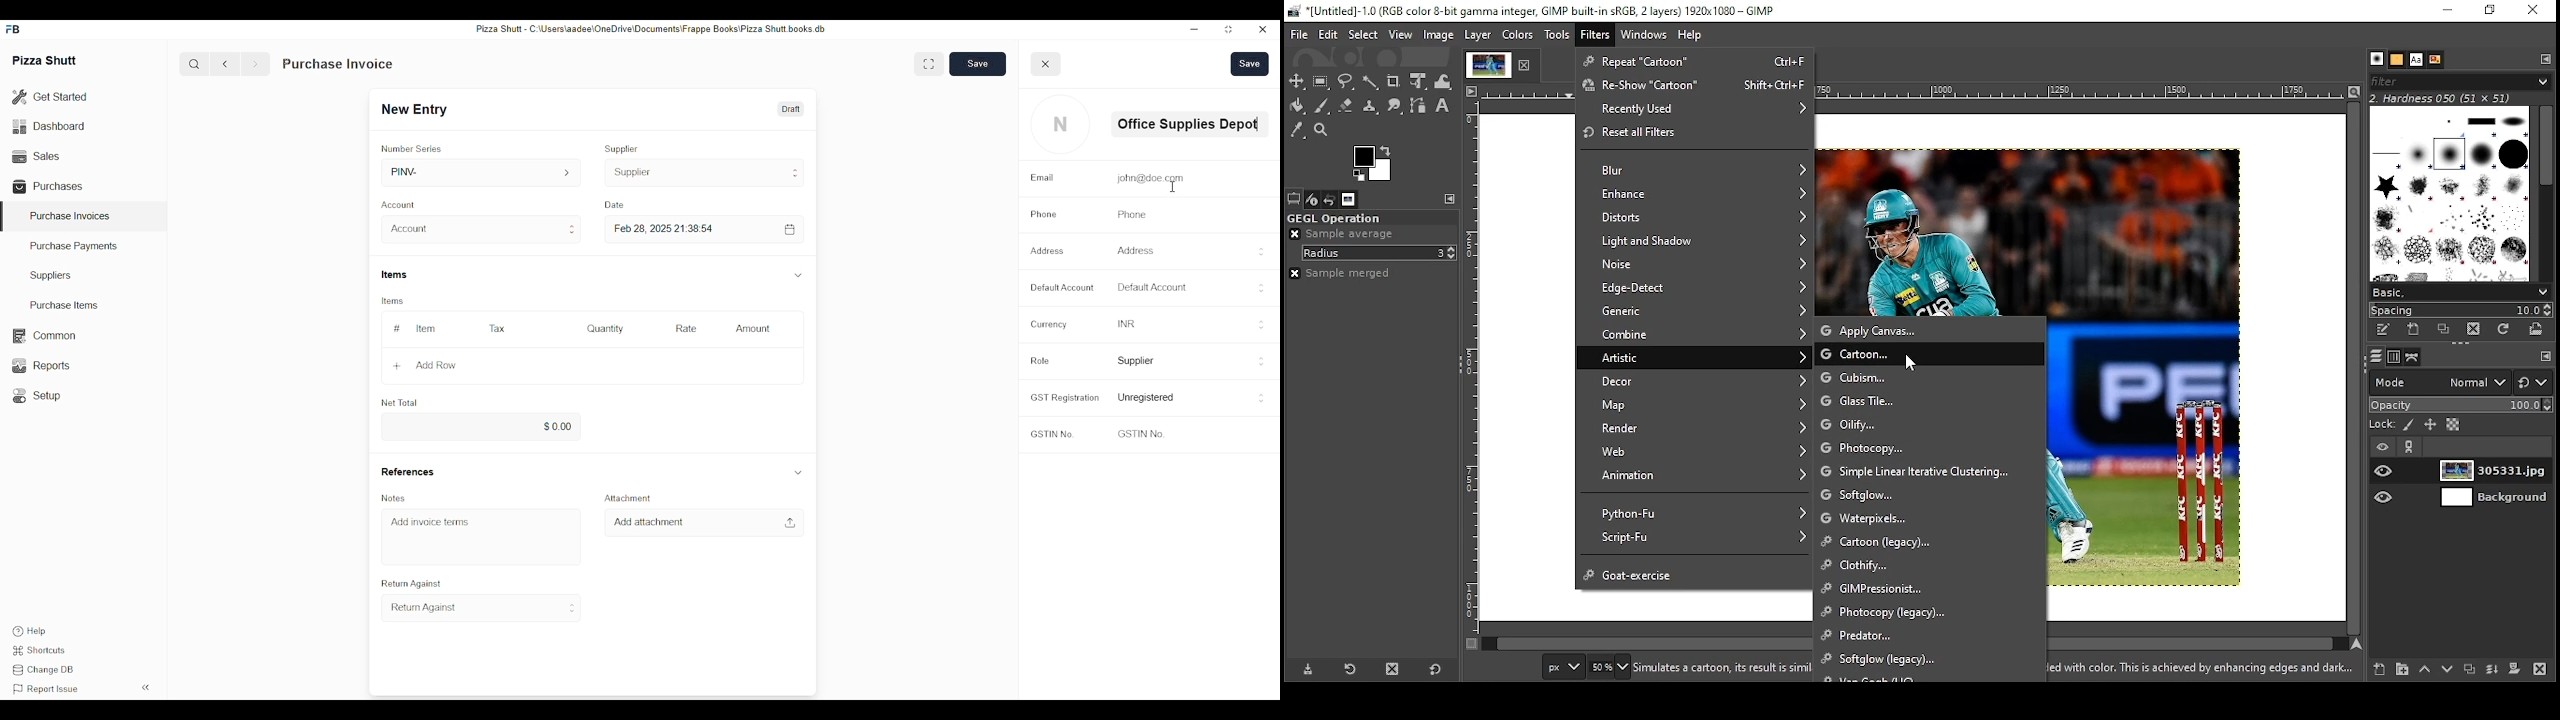 The image size is (2576, 728). What do you see at coordinates (1137, 361) in the screenshot?
I see `Supplier` at bounding box center [1137, 361].